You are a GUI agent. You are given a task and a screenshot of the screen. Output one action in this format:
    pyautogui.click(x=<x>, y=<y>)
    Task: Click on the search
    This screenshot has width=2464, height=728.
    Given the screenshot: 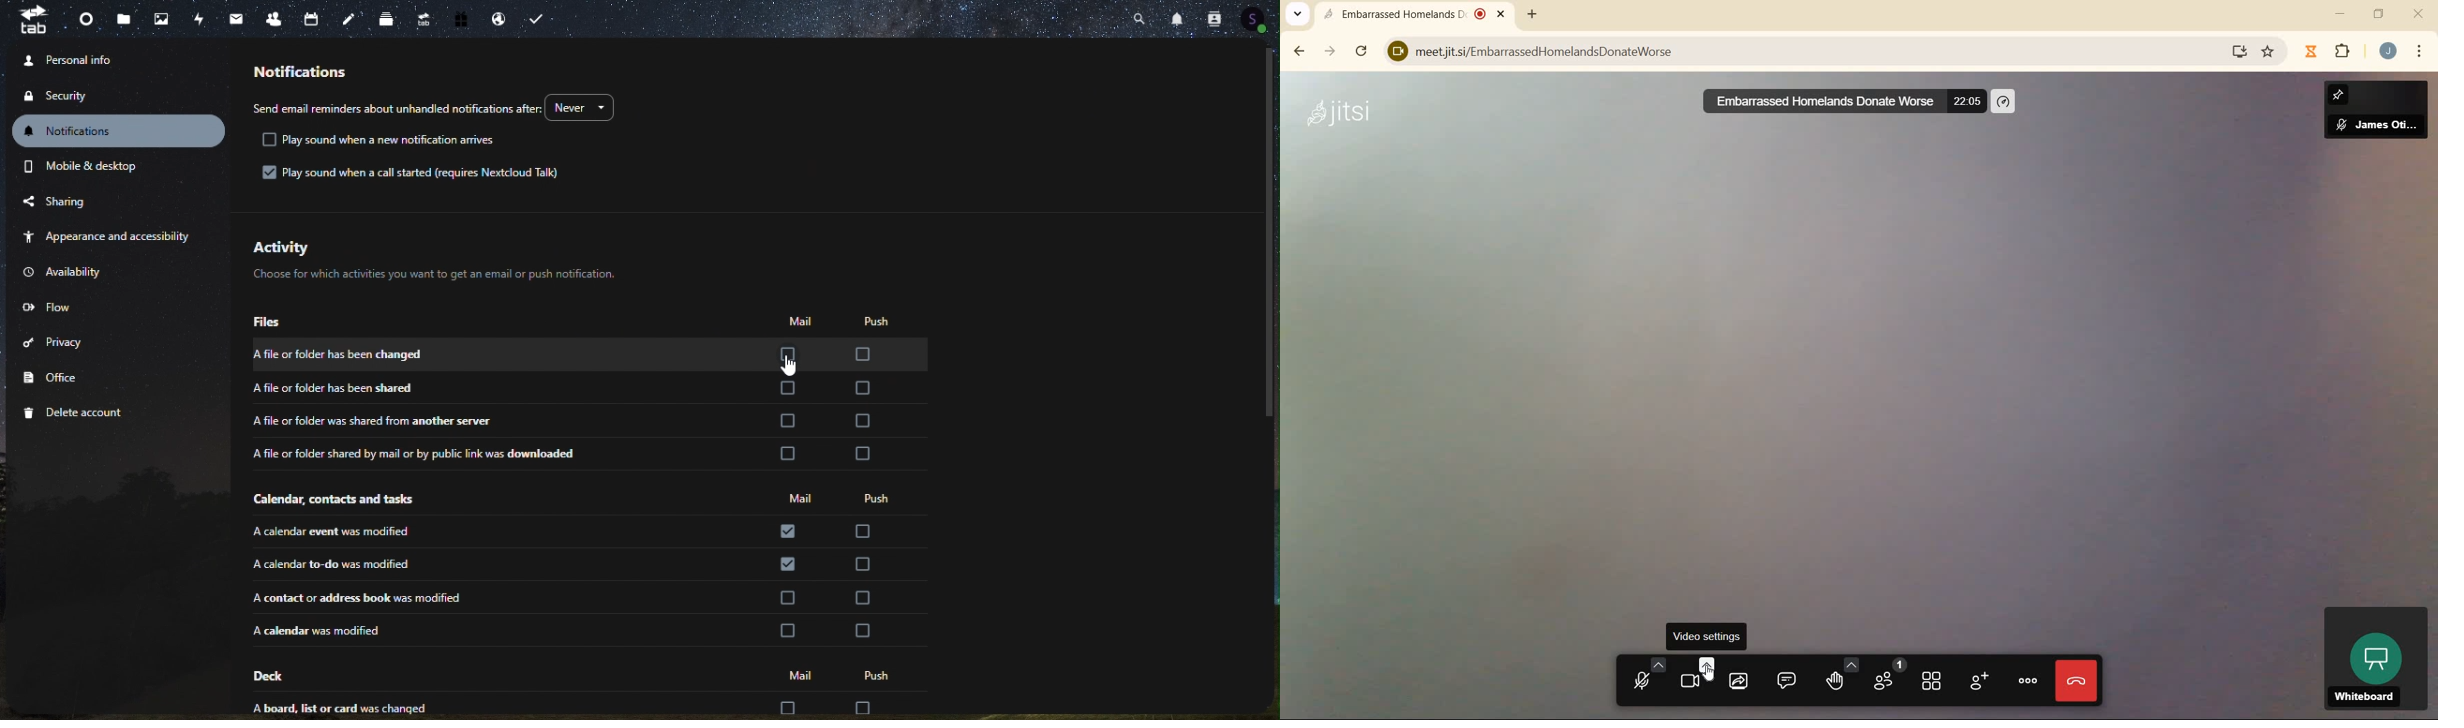 What is the action you would take?
    pyautogui.click(x=1142, y=17)
    